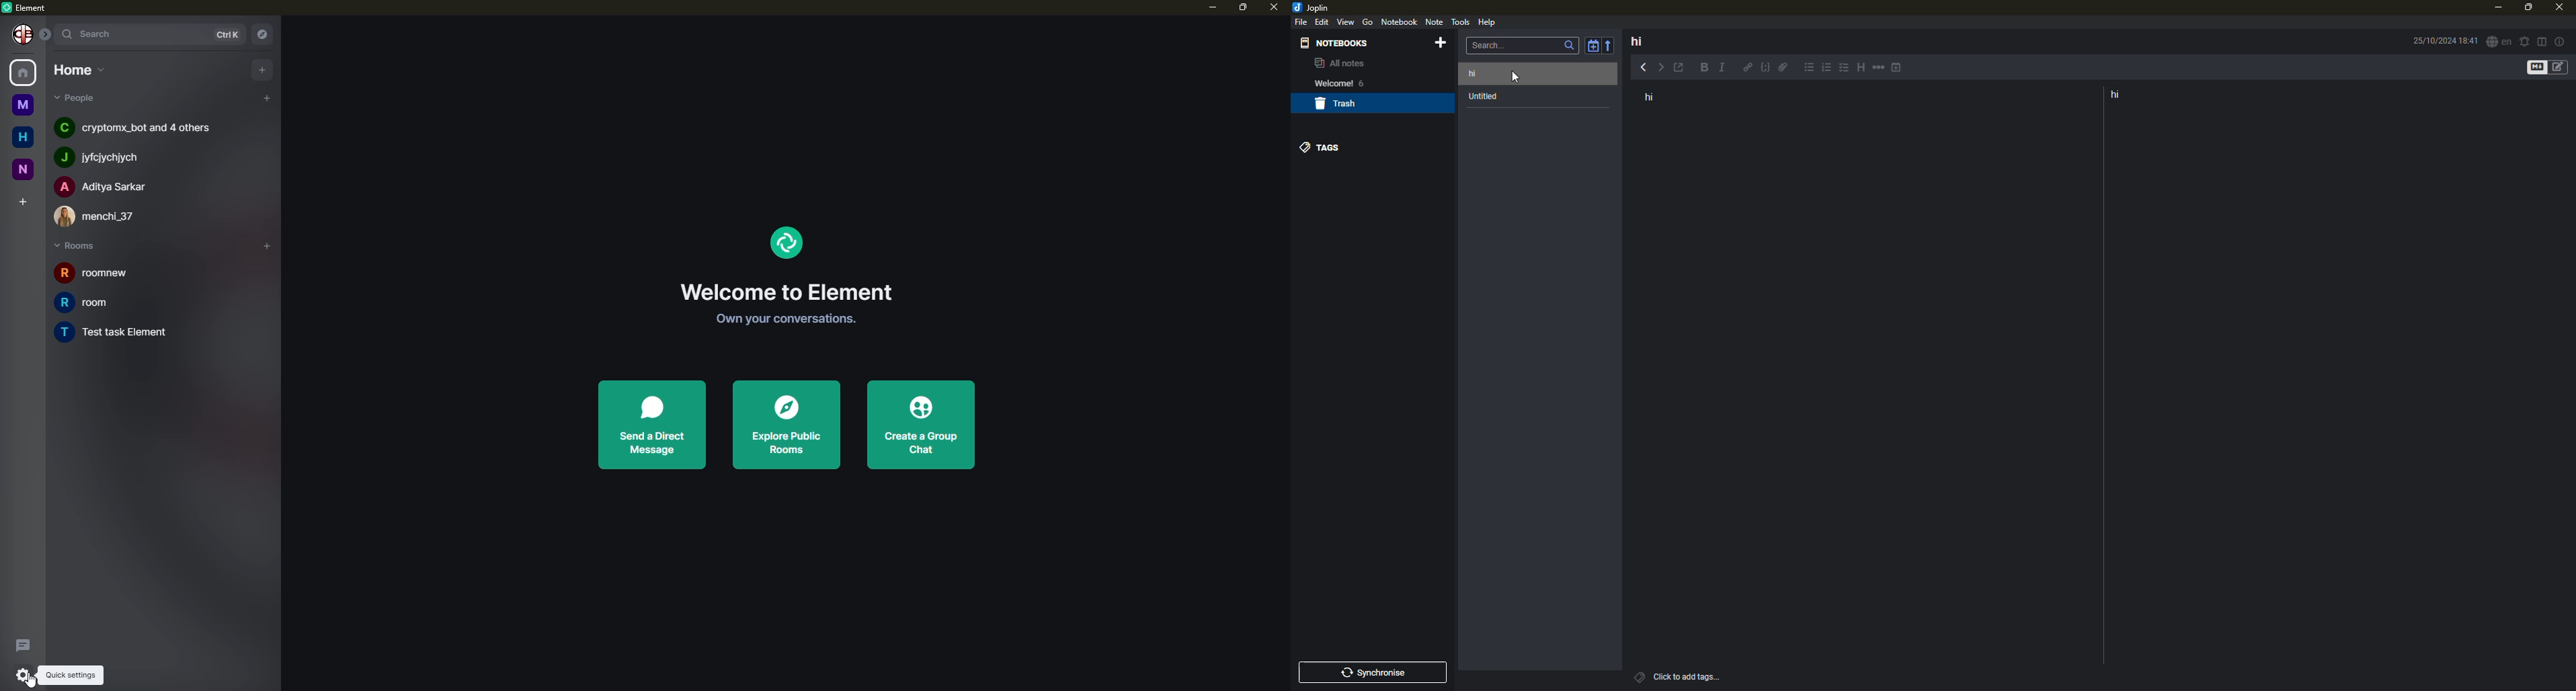  Describe the element at coordinates (1515, 76) in the screenshot. I see `cursor` at that location.